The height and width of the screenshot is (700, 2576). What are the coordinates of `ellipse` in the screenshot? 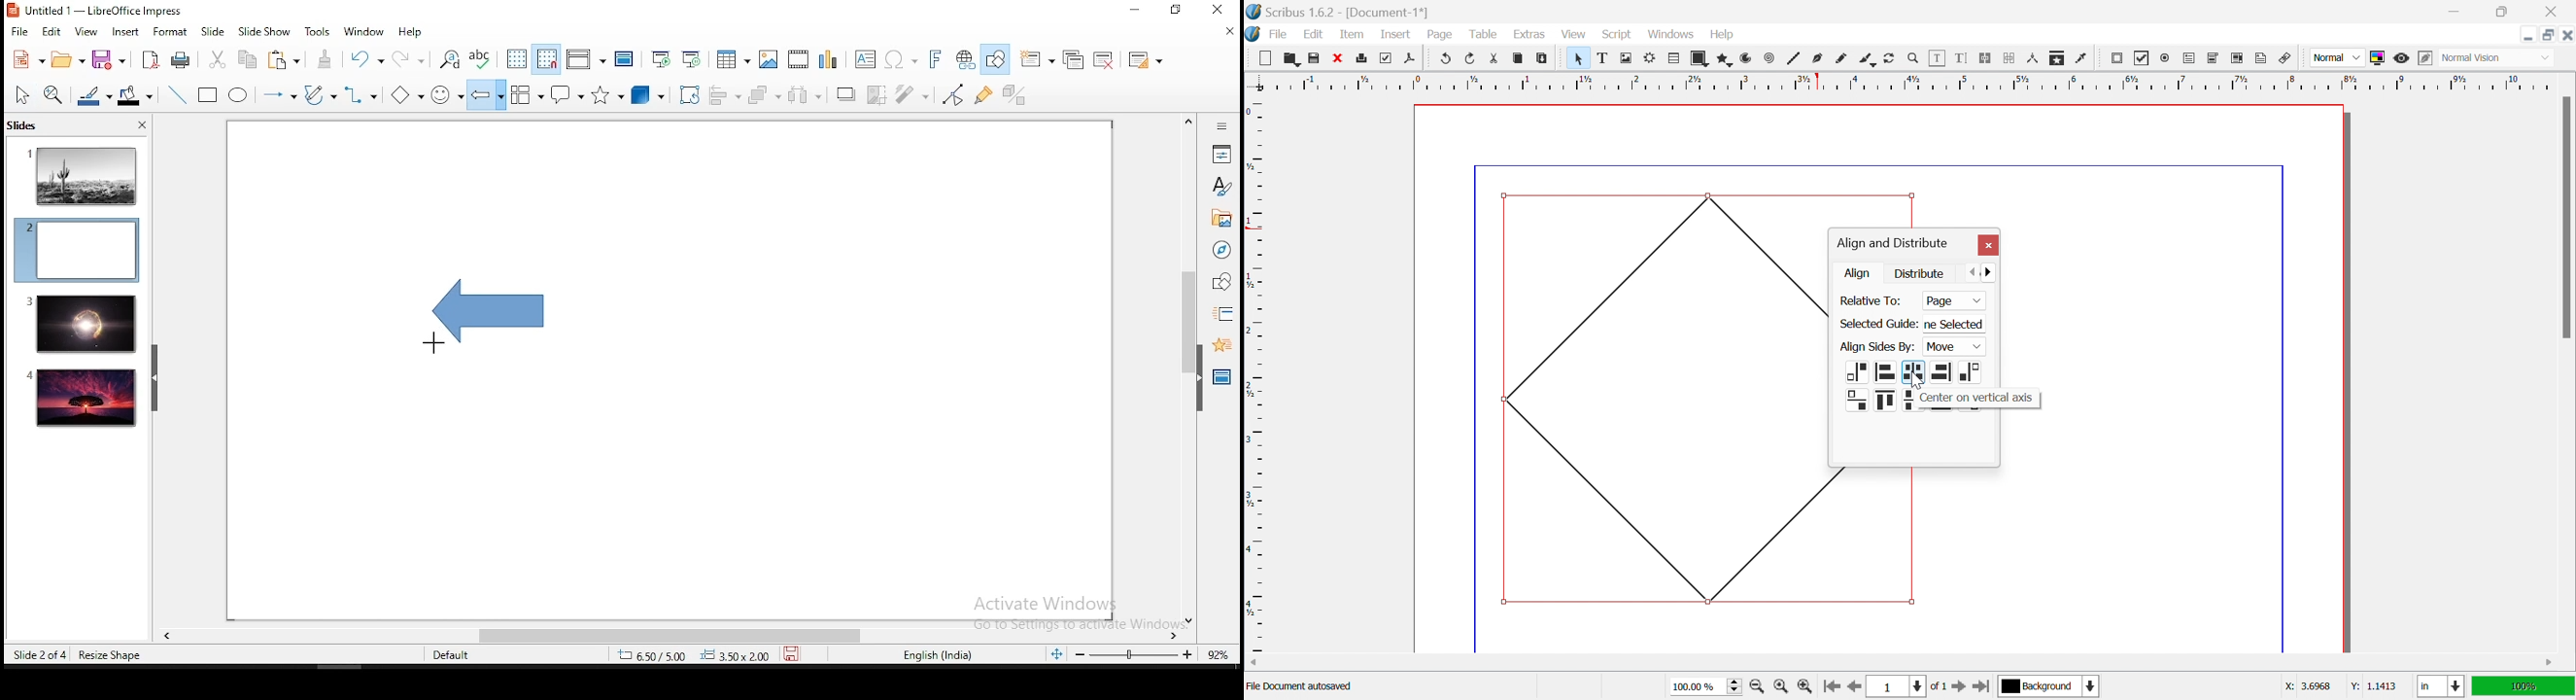 It's located at (237, 95).